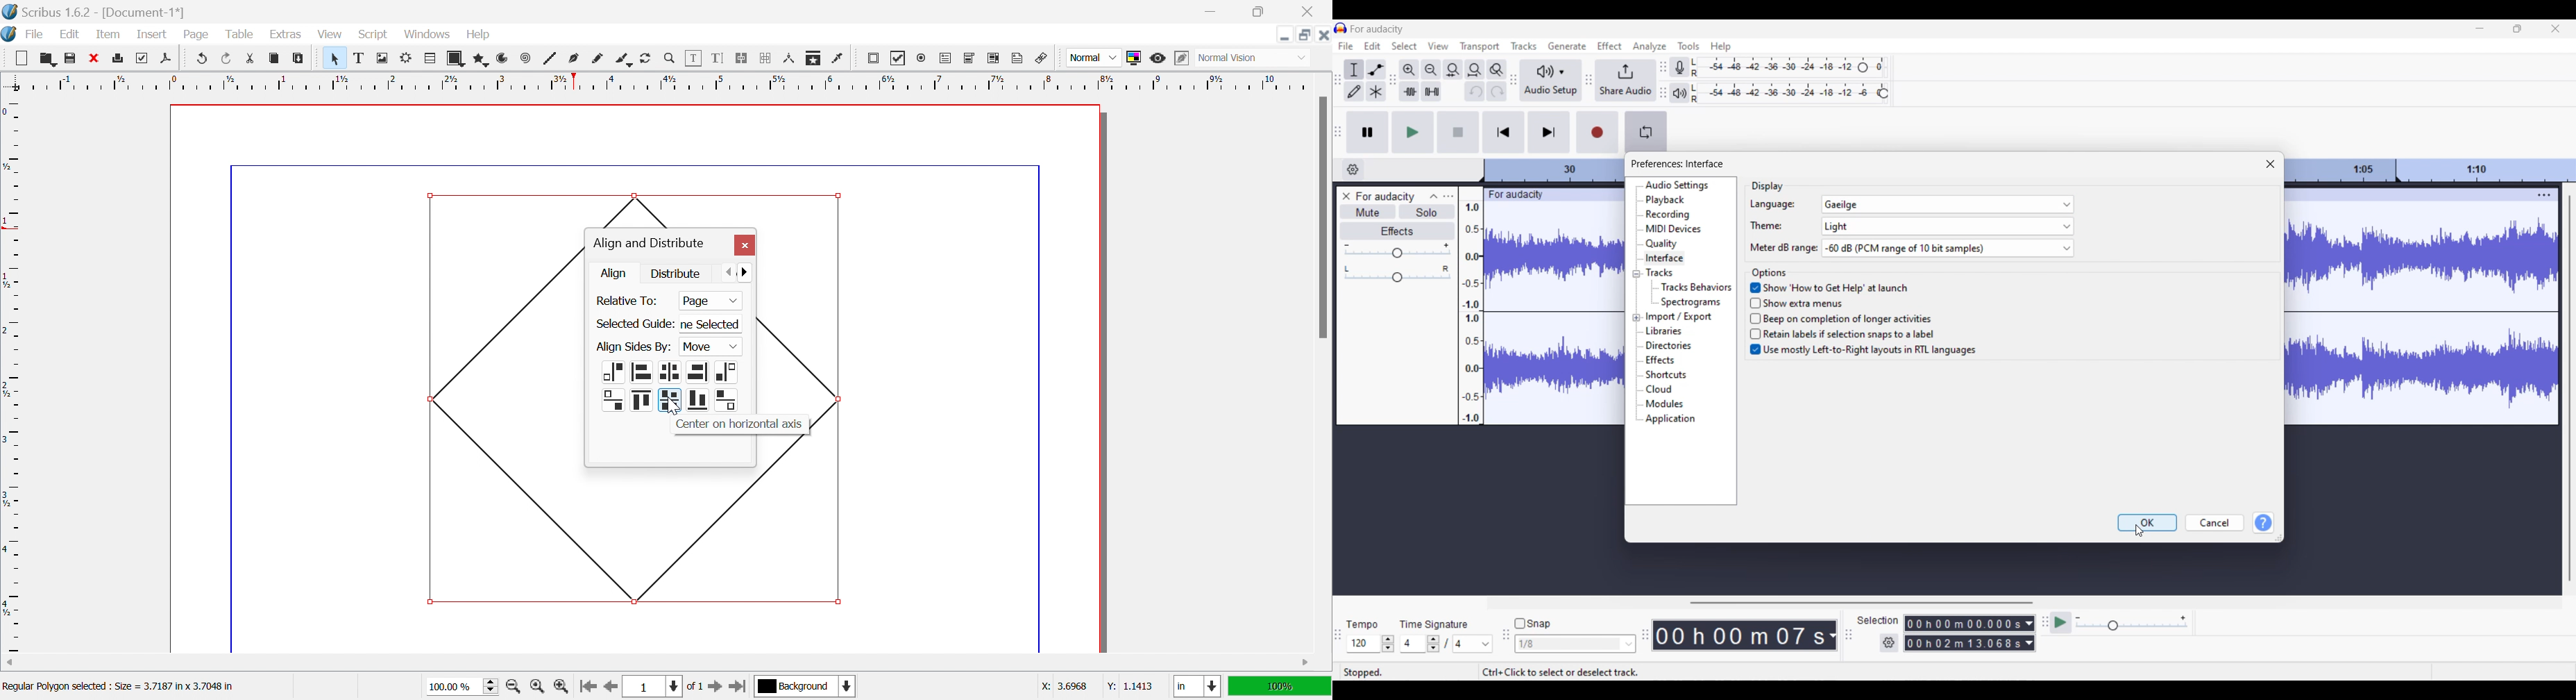 The height and width of the screenshot is (700, 2576). I want to click on Recording, so click(1667, 215).